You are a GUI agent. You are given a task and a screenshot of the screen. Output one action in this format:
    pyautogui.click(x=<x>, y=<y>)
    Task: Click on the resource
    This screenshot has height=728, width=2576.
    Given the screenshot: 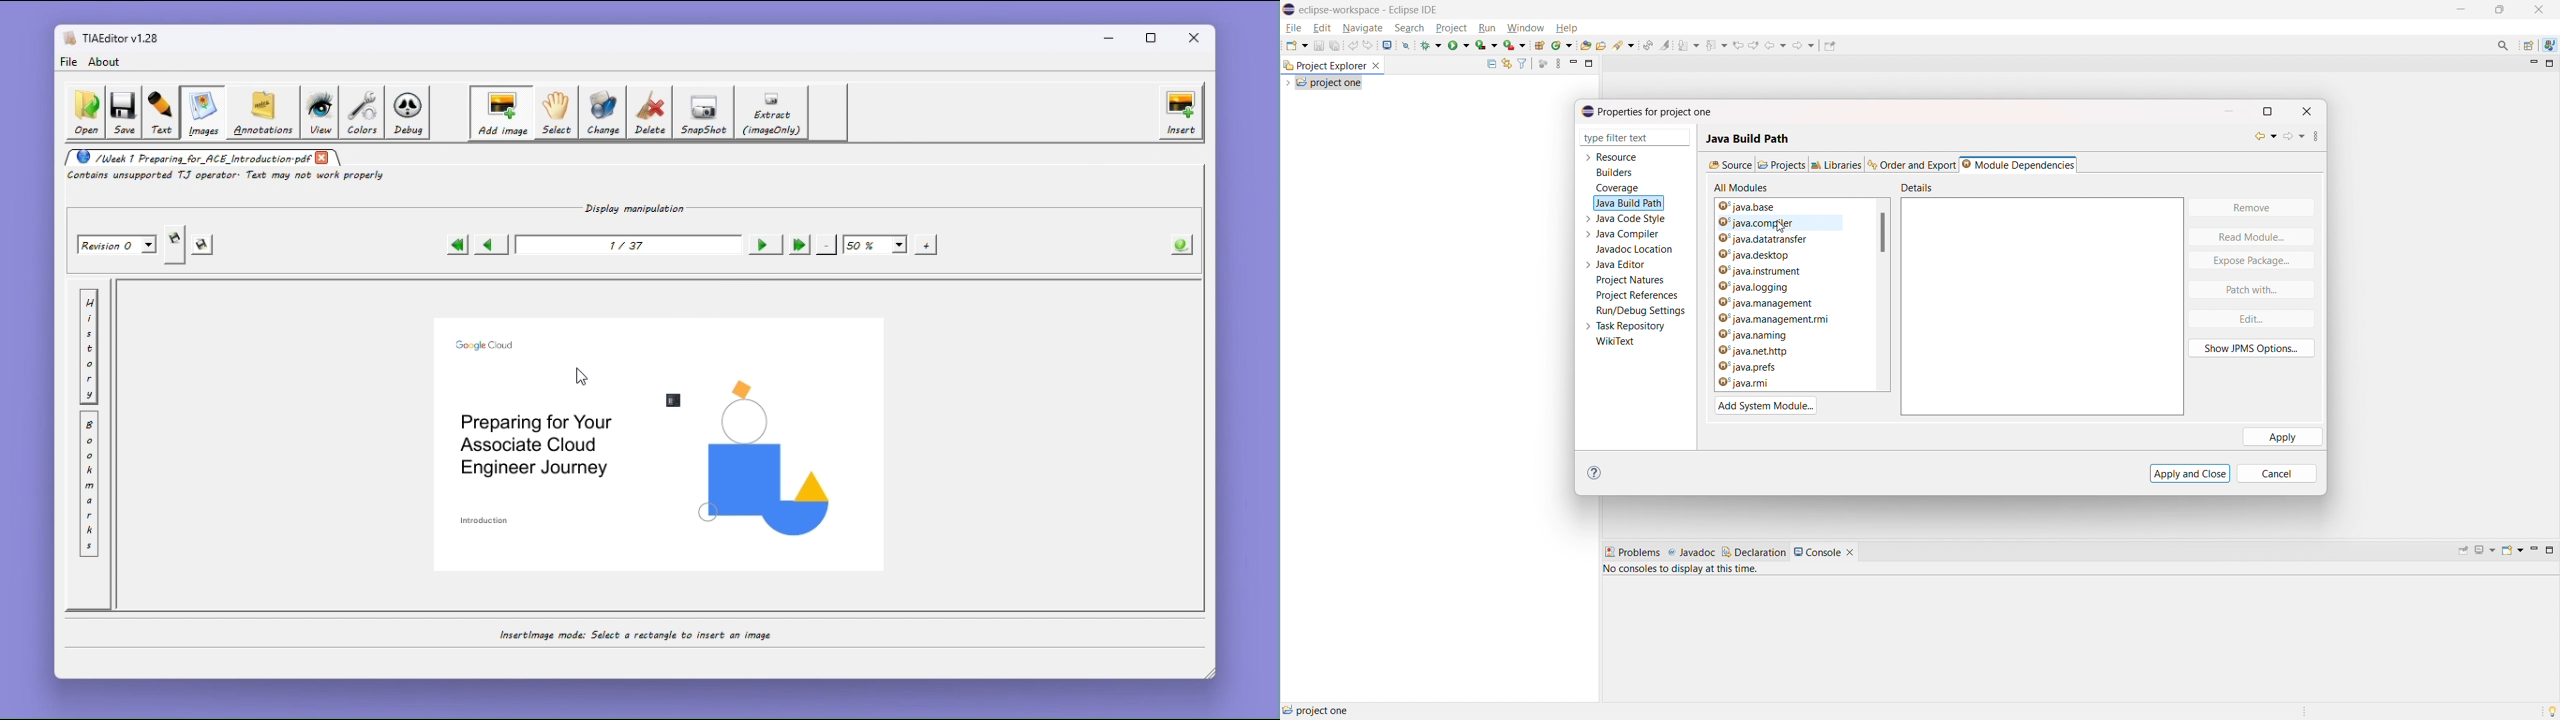 What is the action you would take?
    pyautogui.click(x=1617, y=157)
    